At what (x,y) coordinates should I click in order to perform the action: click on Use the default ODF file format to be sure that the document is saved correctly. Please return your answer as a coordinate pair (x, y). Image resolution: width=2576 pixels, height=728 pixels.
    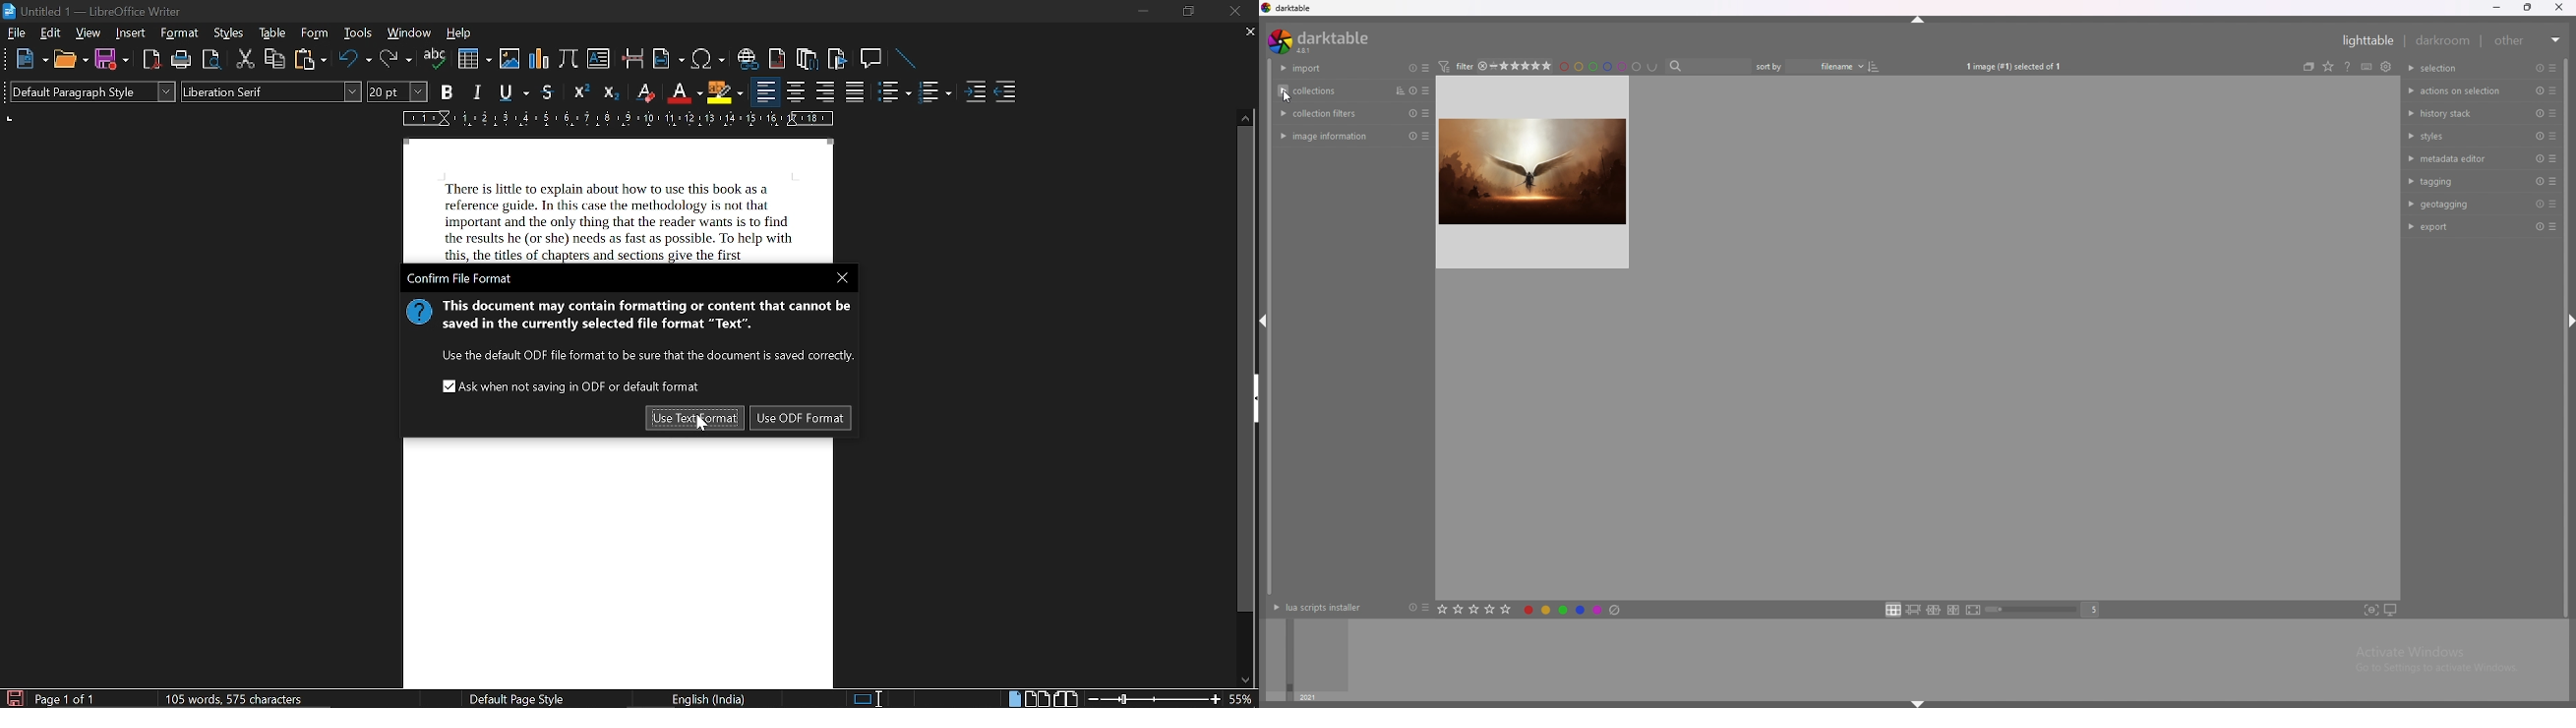
    Looking at the image, I should click on (644, 357).